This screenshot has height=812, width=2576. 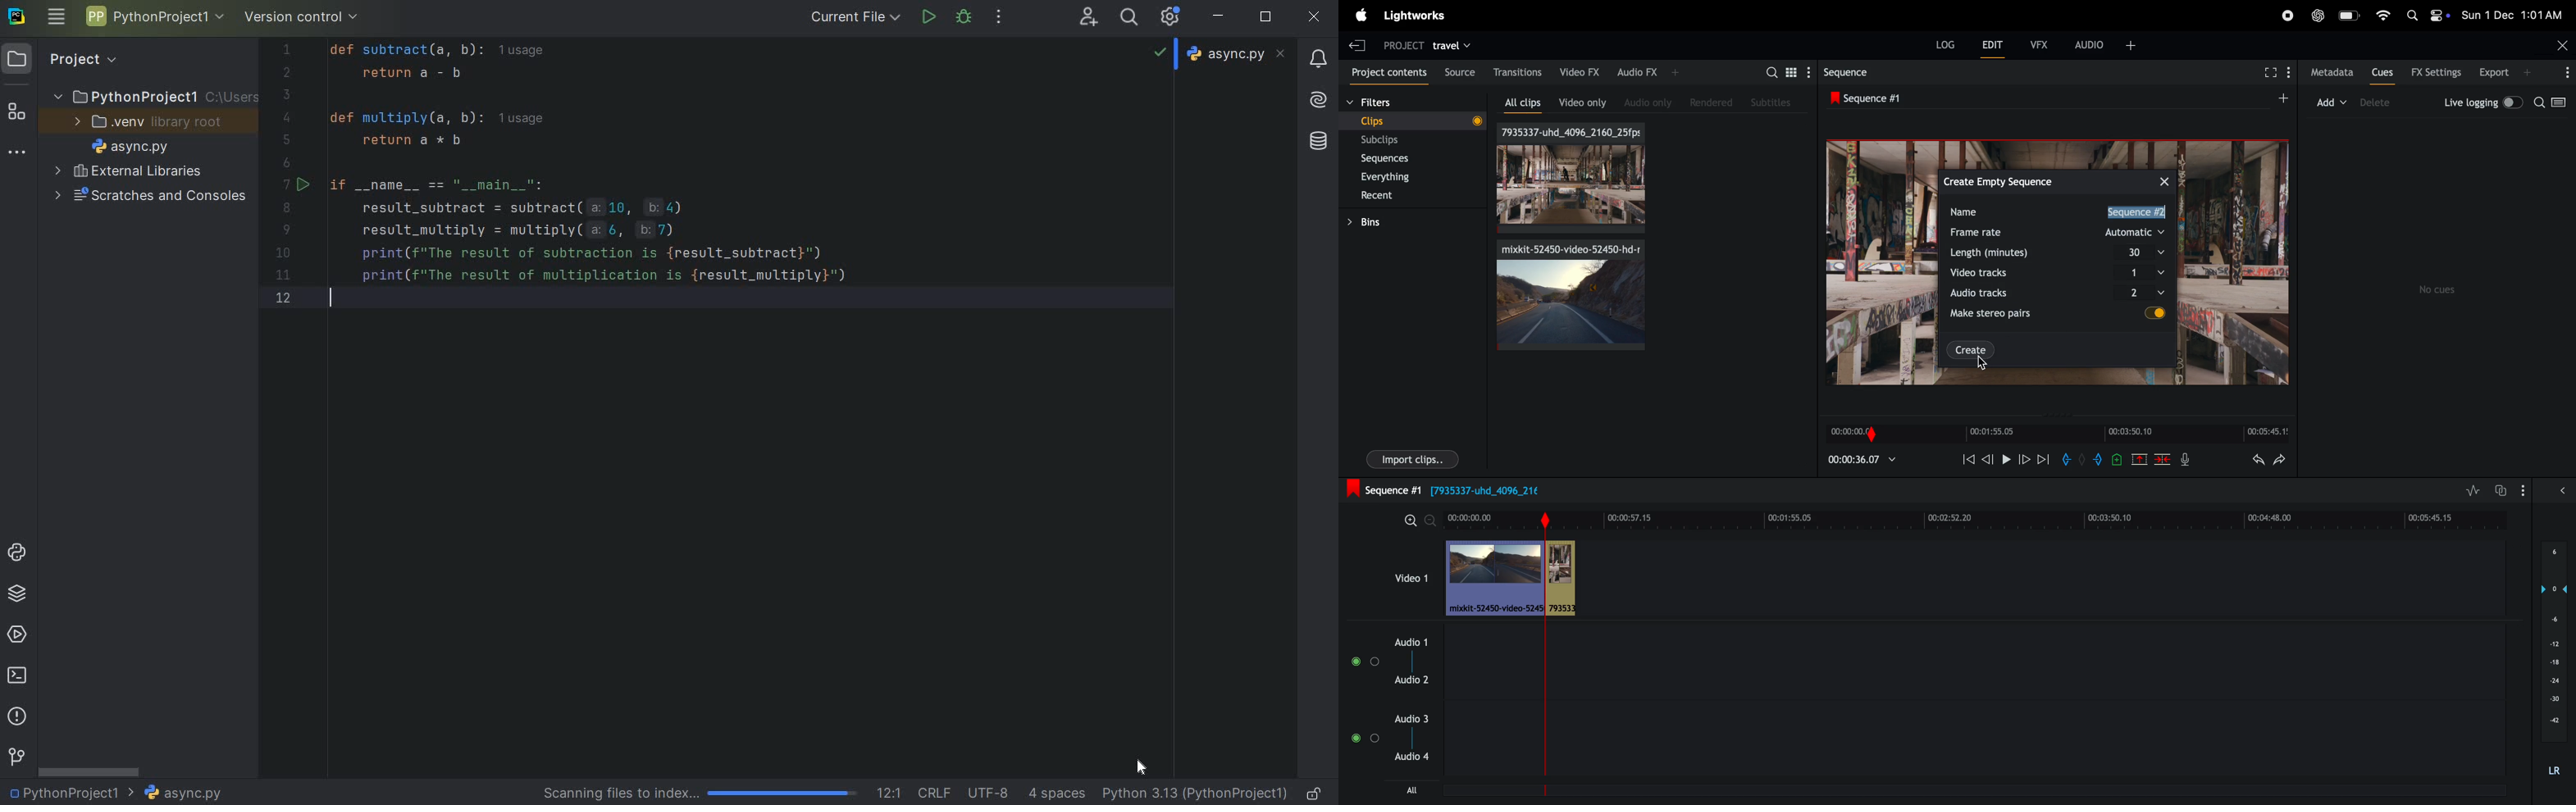 What do you see at coordinates (2147, 270) in the screenshot?
I see `1` at bounding box center [2147, 270].